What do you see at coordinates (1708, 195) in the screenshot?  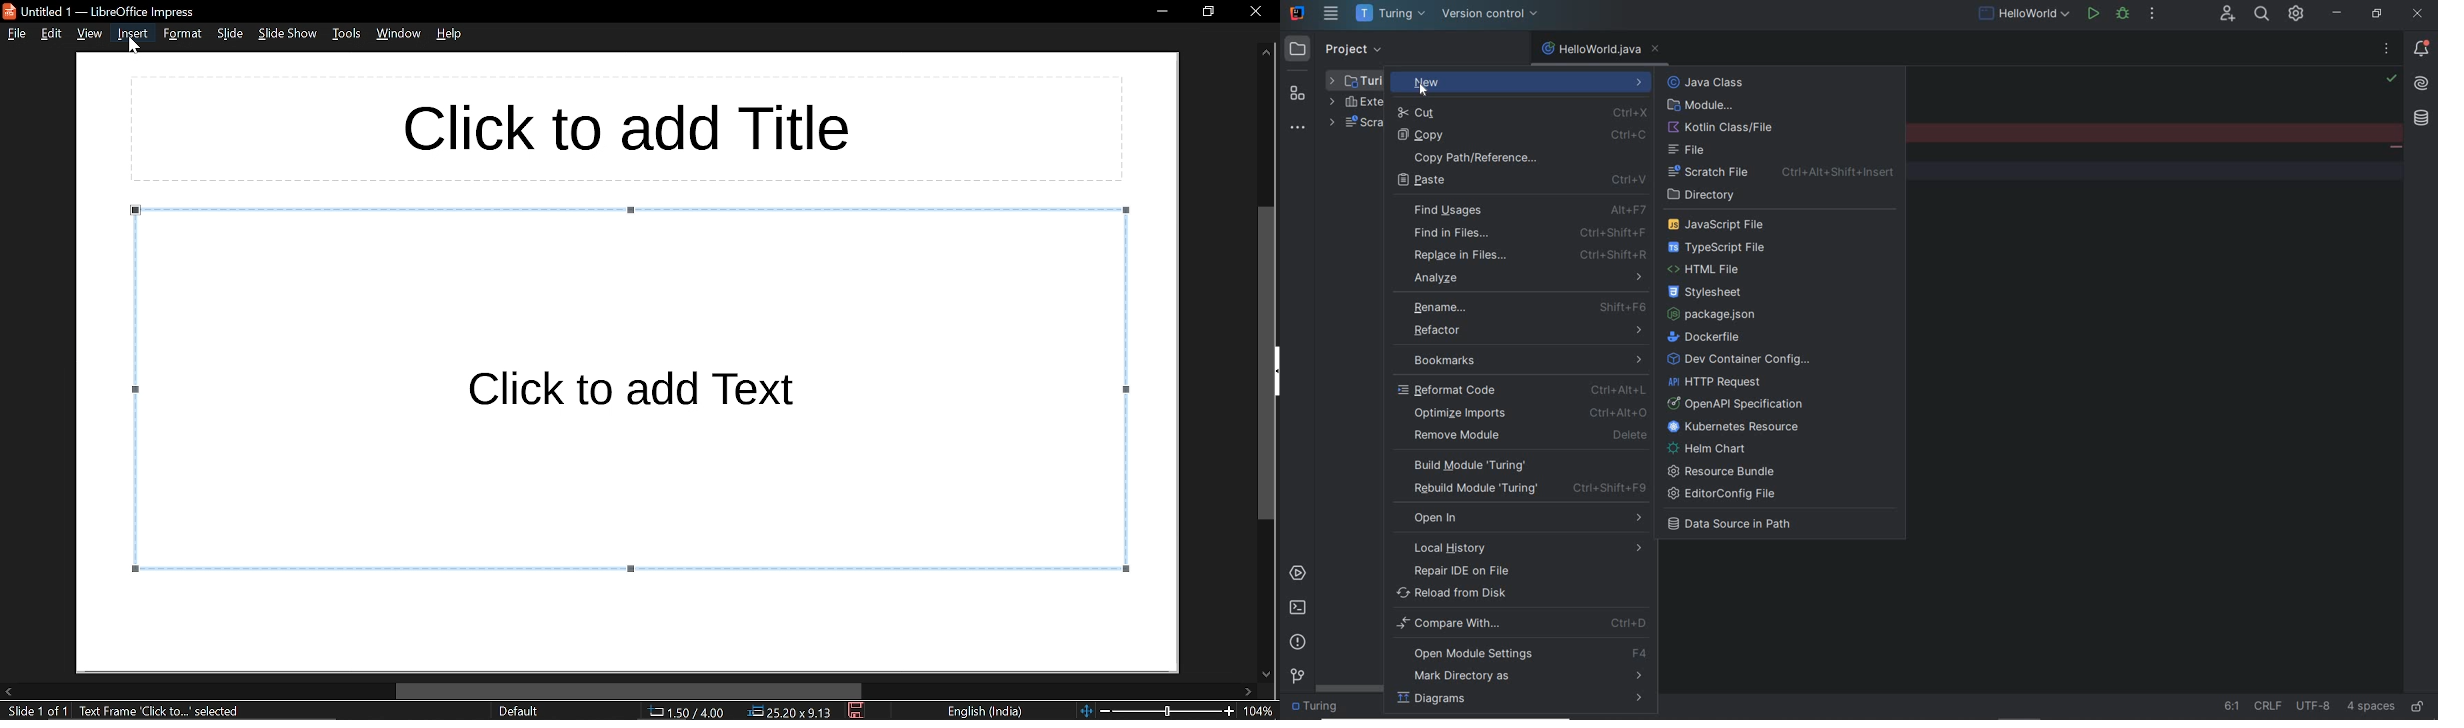 I see `directory` at bounding box center [1708, 195].